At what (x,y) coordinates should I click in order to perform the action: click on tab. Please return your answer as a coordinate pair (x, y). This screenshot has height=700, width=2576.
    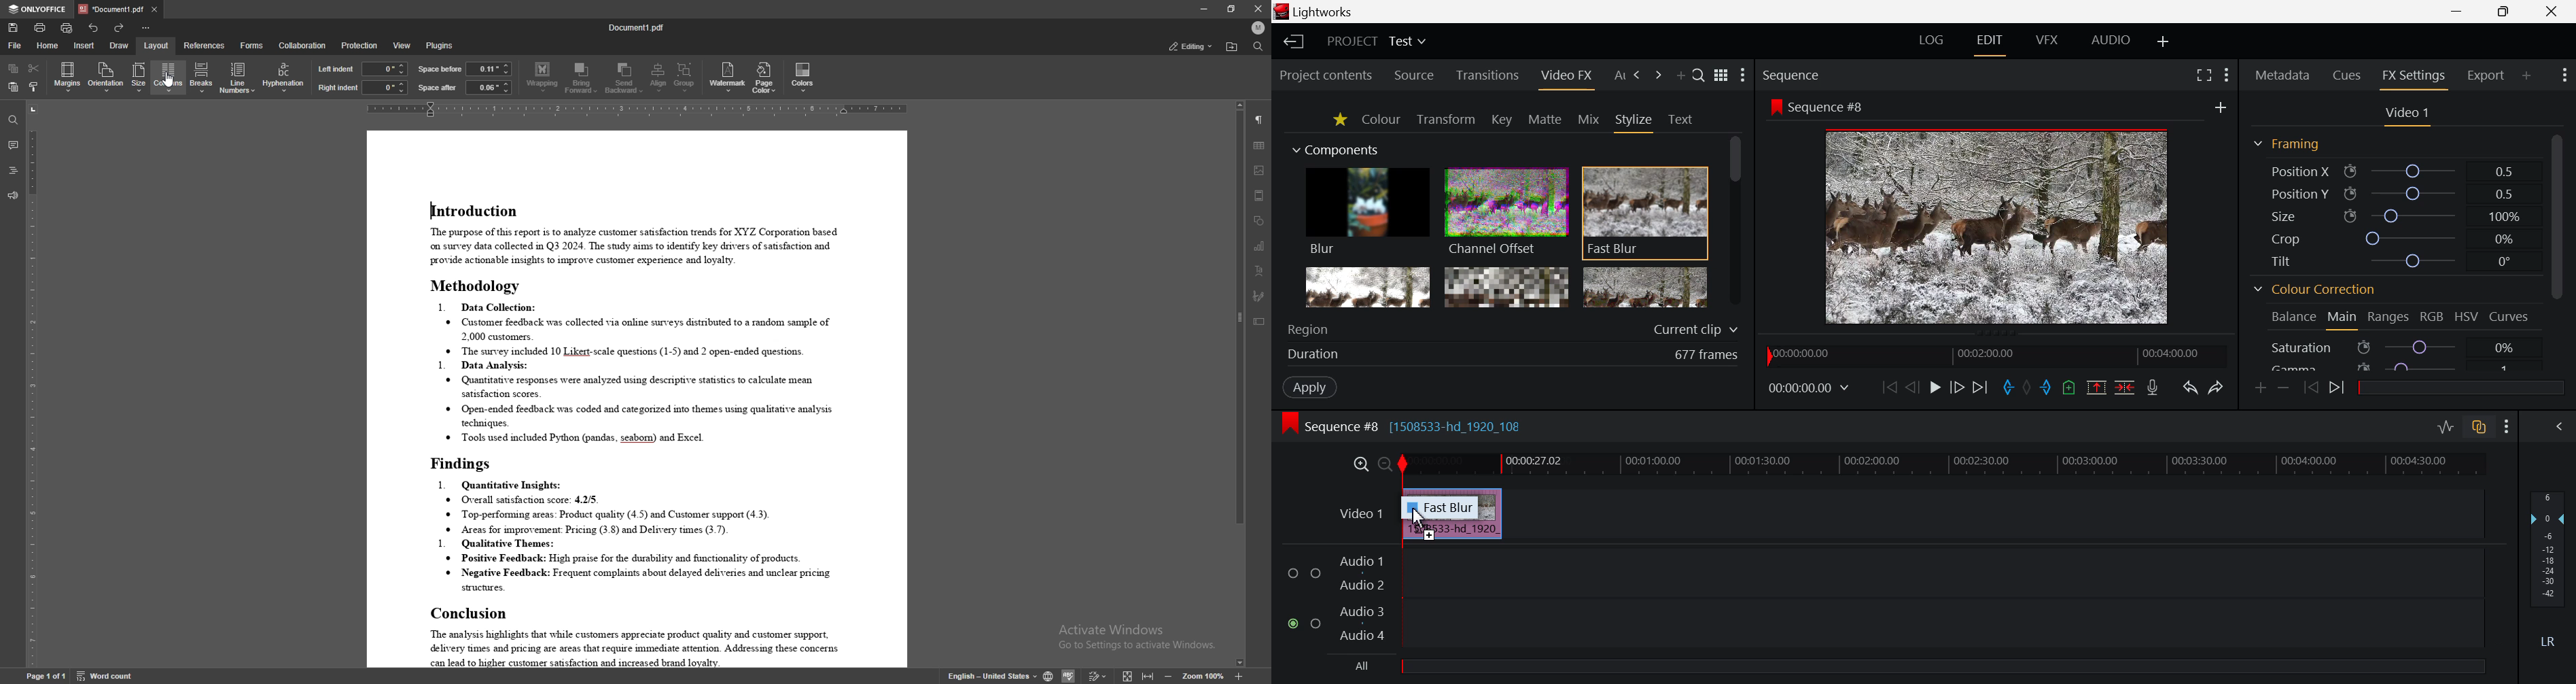
    Looking at the image, I should click on (111, 9).